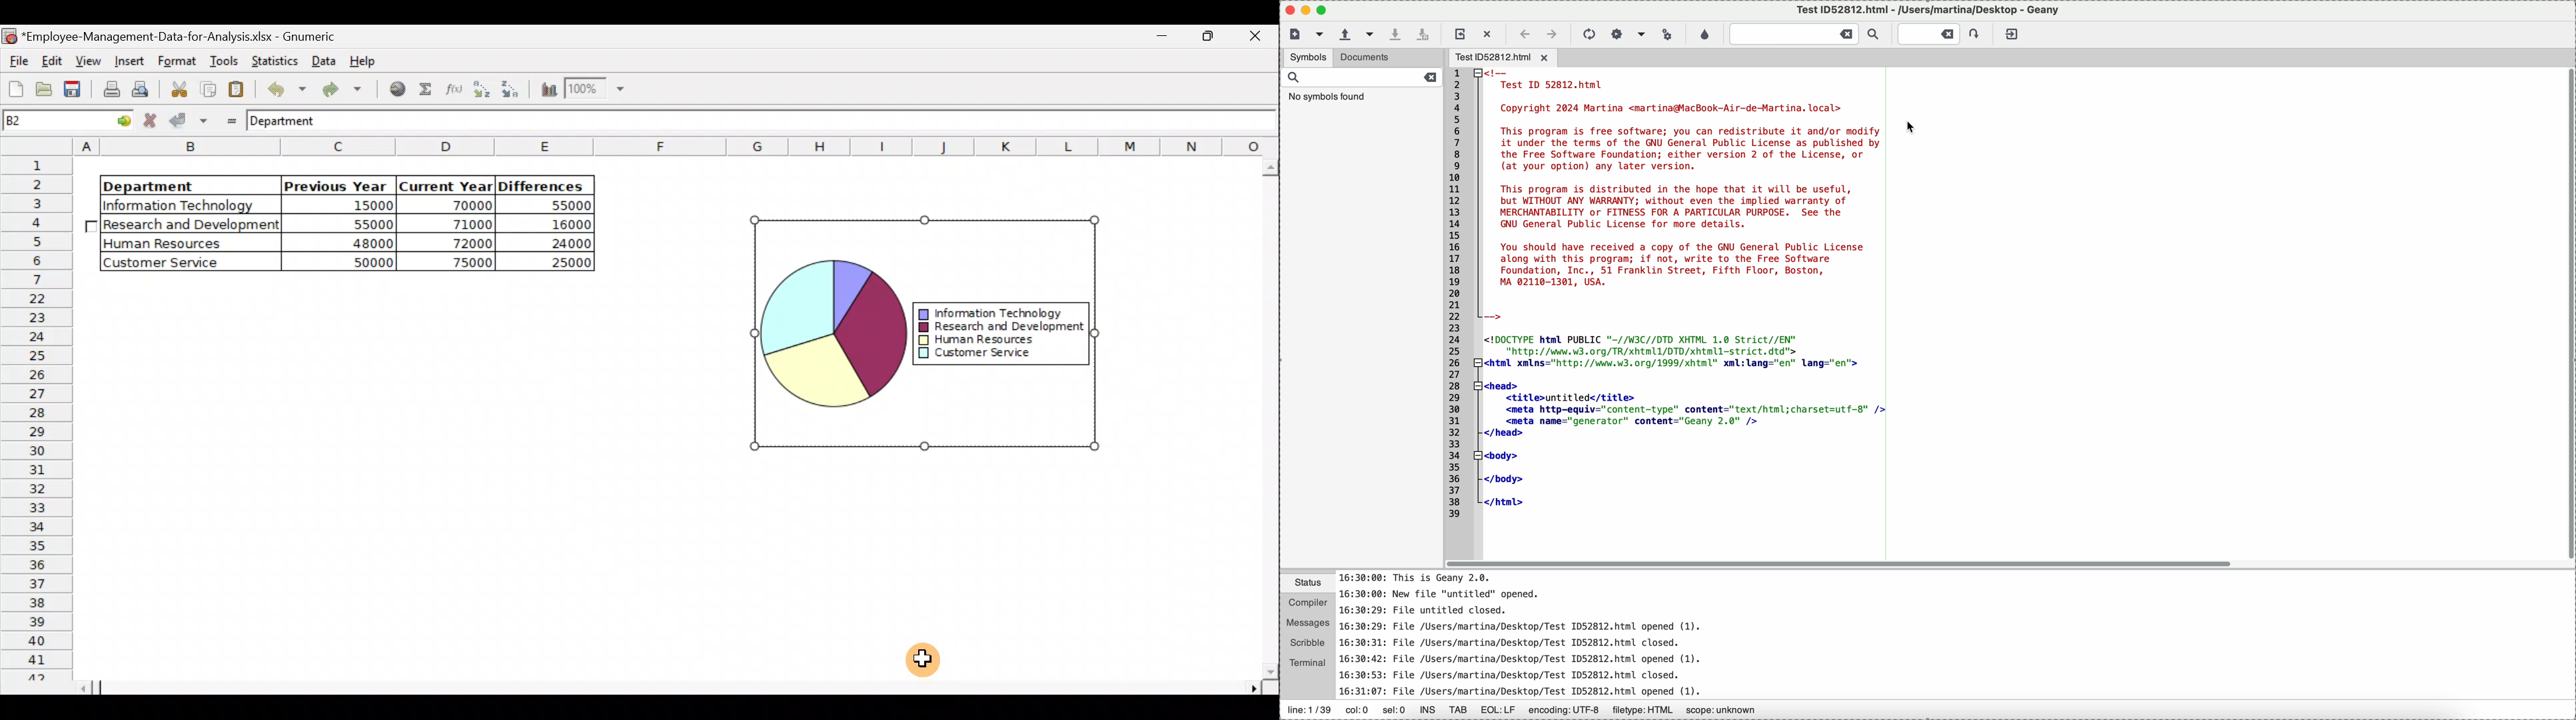  I want to click on Cells, so click(408, 485).